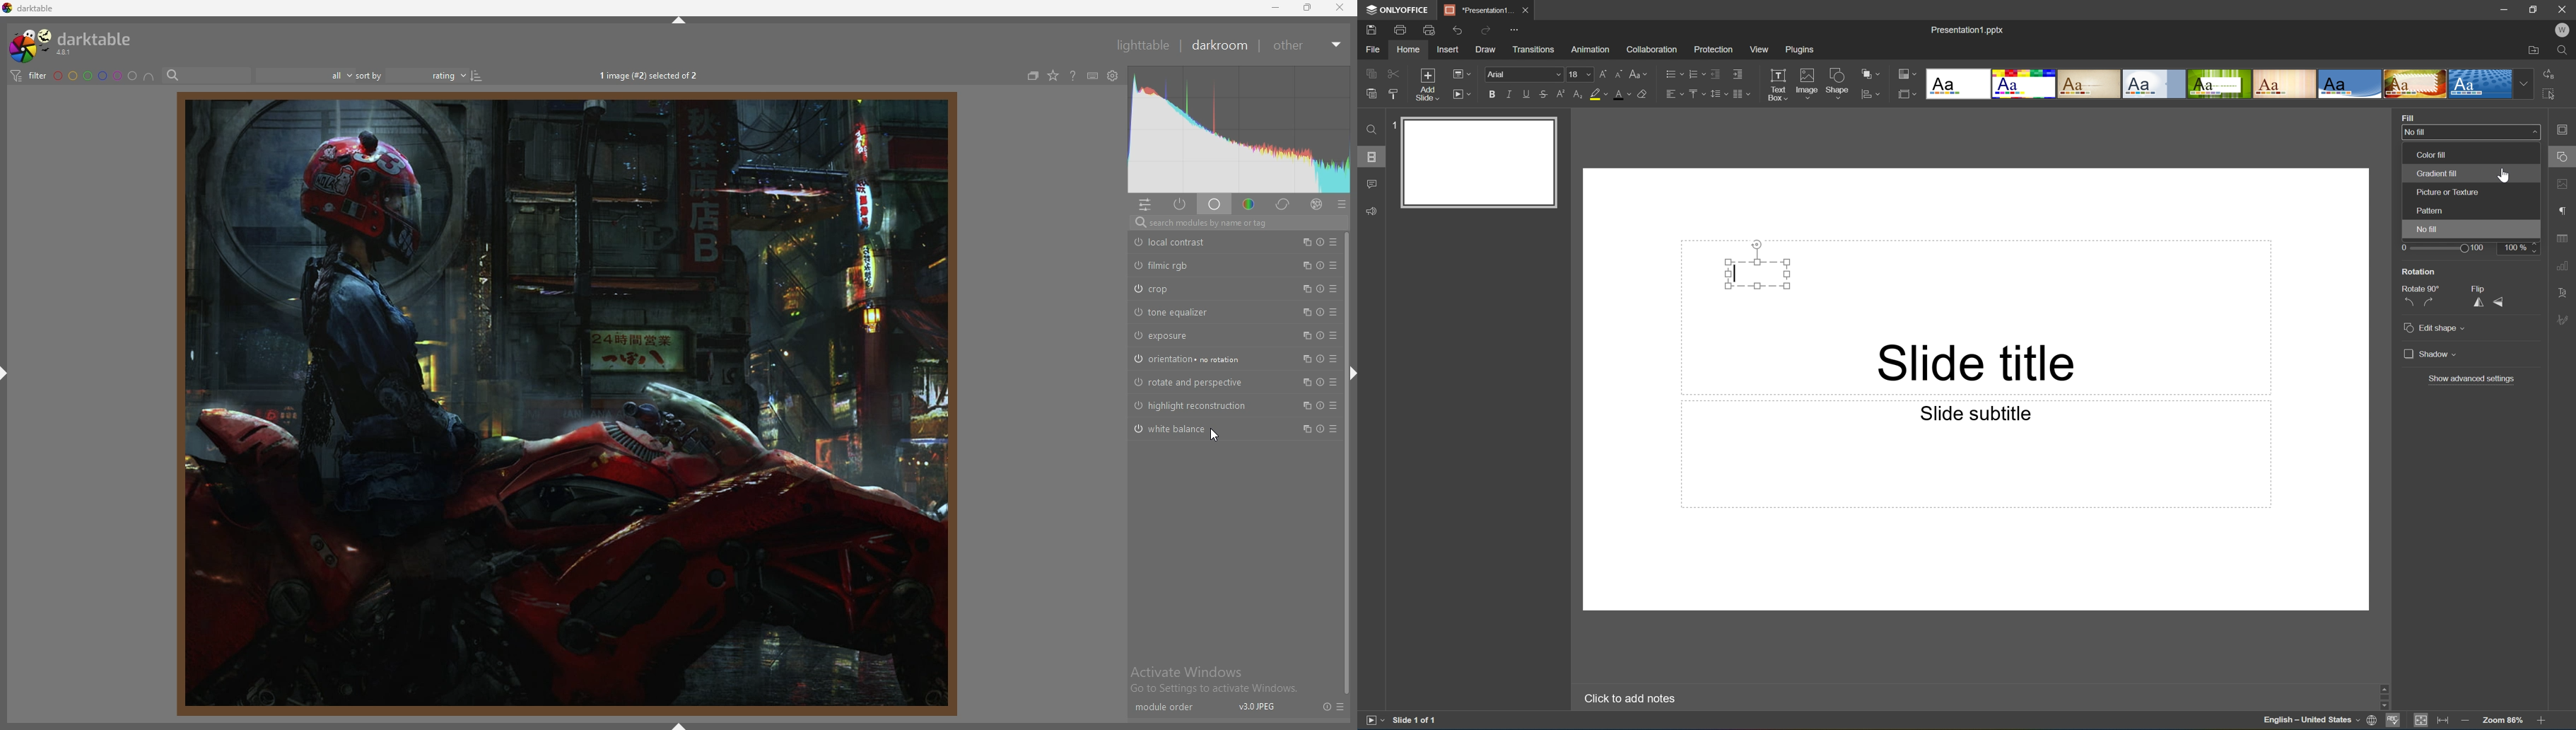 The width and height of the screenshot is (2576, 756). Describe the element at coordinates (1401, 30) in the screenshot. I see `Print file` at that location.